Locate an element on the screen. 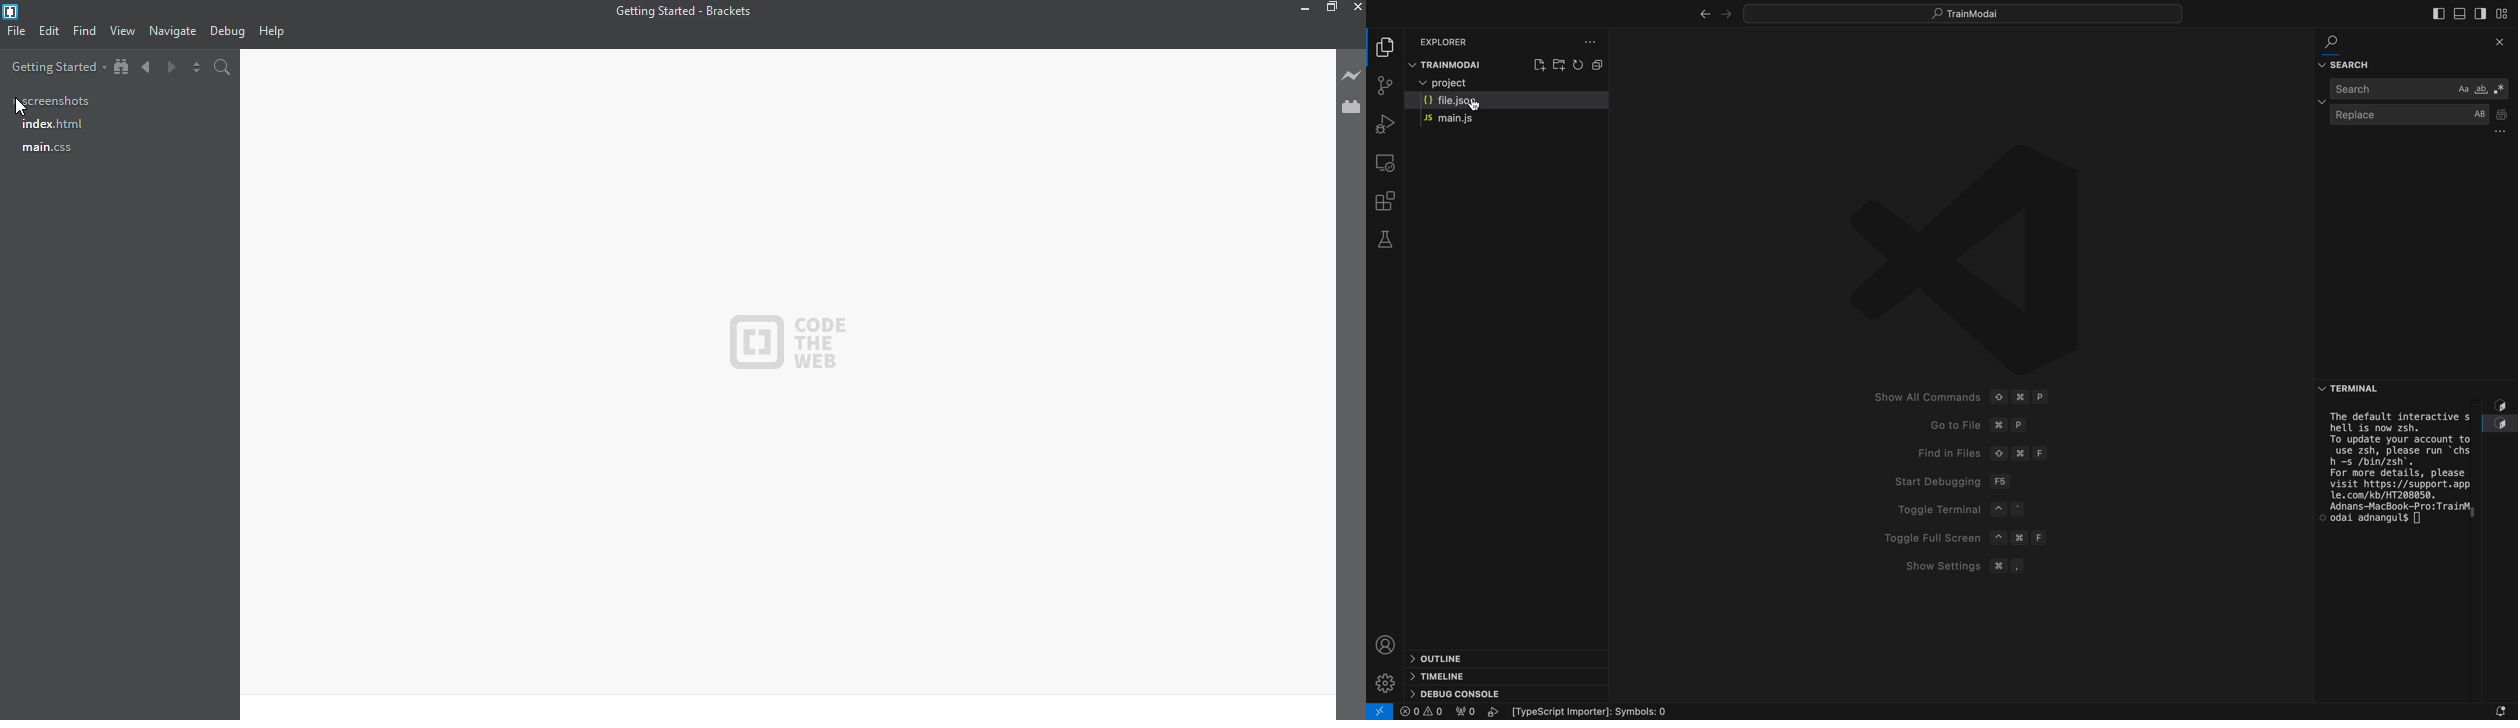  navigate is located at coordinates (173, 32).